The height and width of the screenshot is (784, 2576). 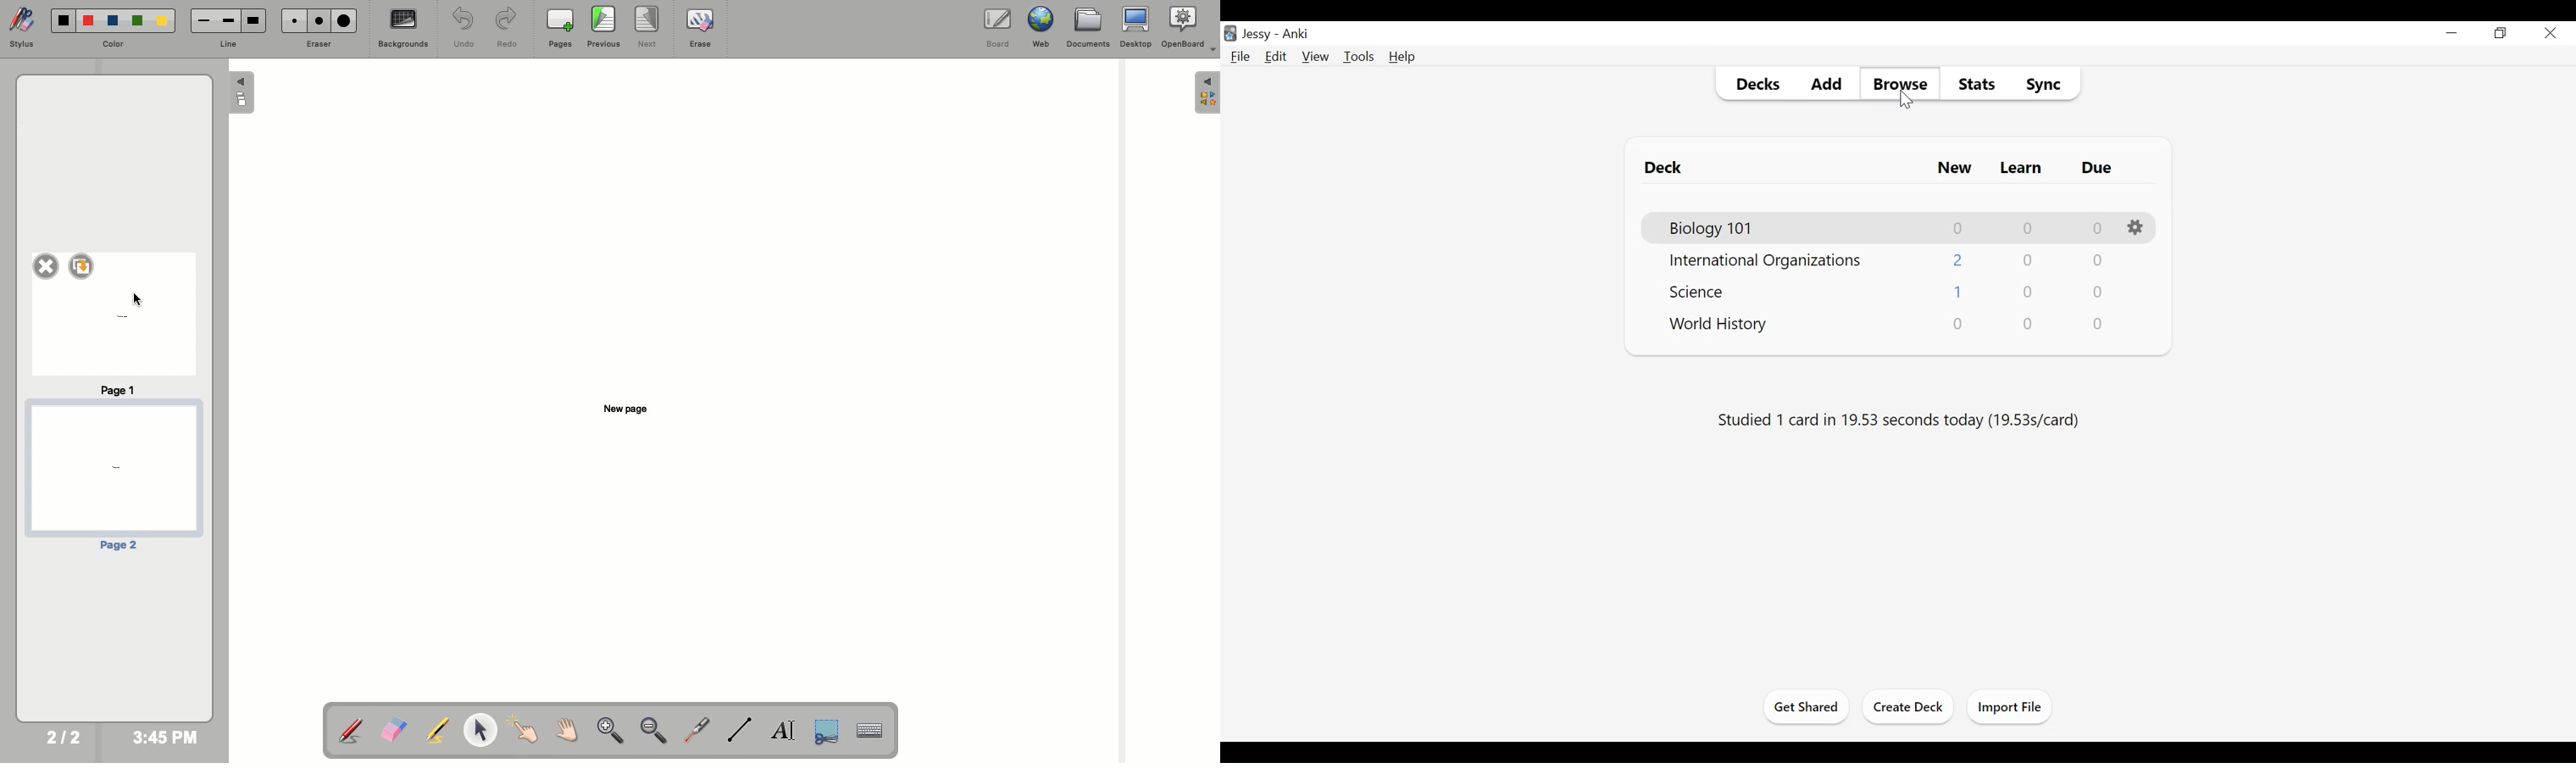 What do you see at coordinates (1908, 709) in the screenshot?
I see `Create Deck` at bounding box center [1908, 709].